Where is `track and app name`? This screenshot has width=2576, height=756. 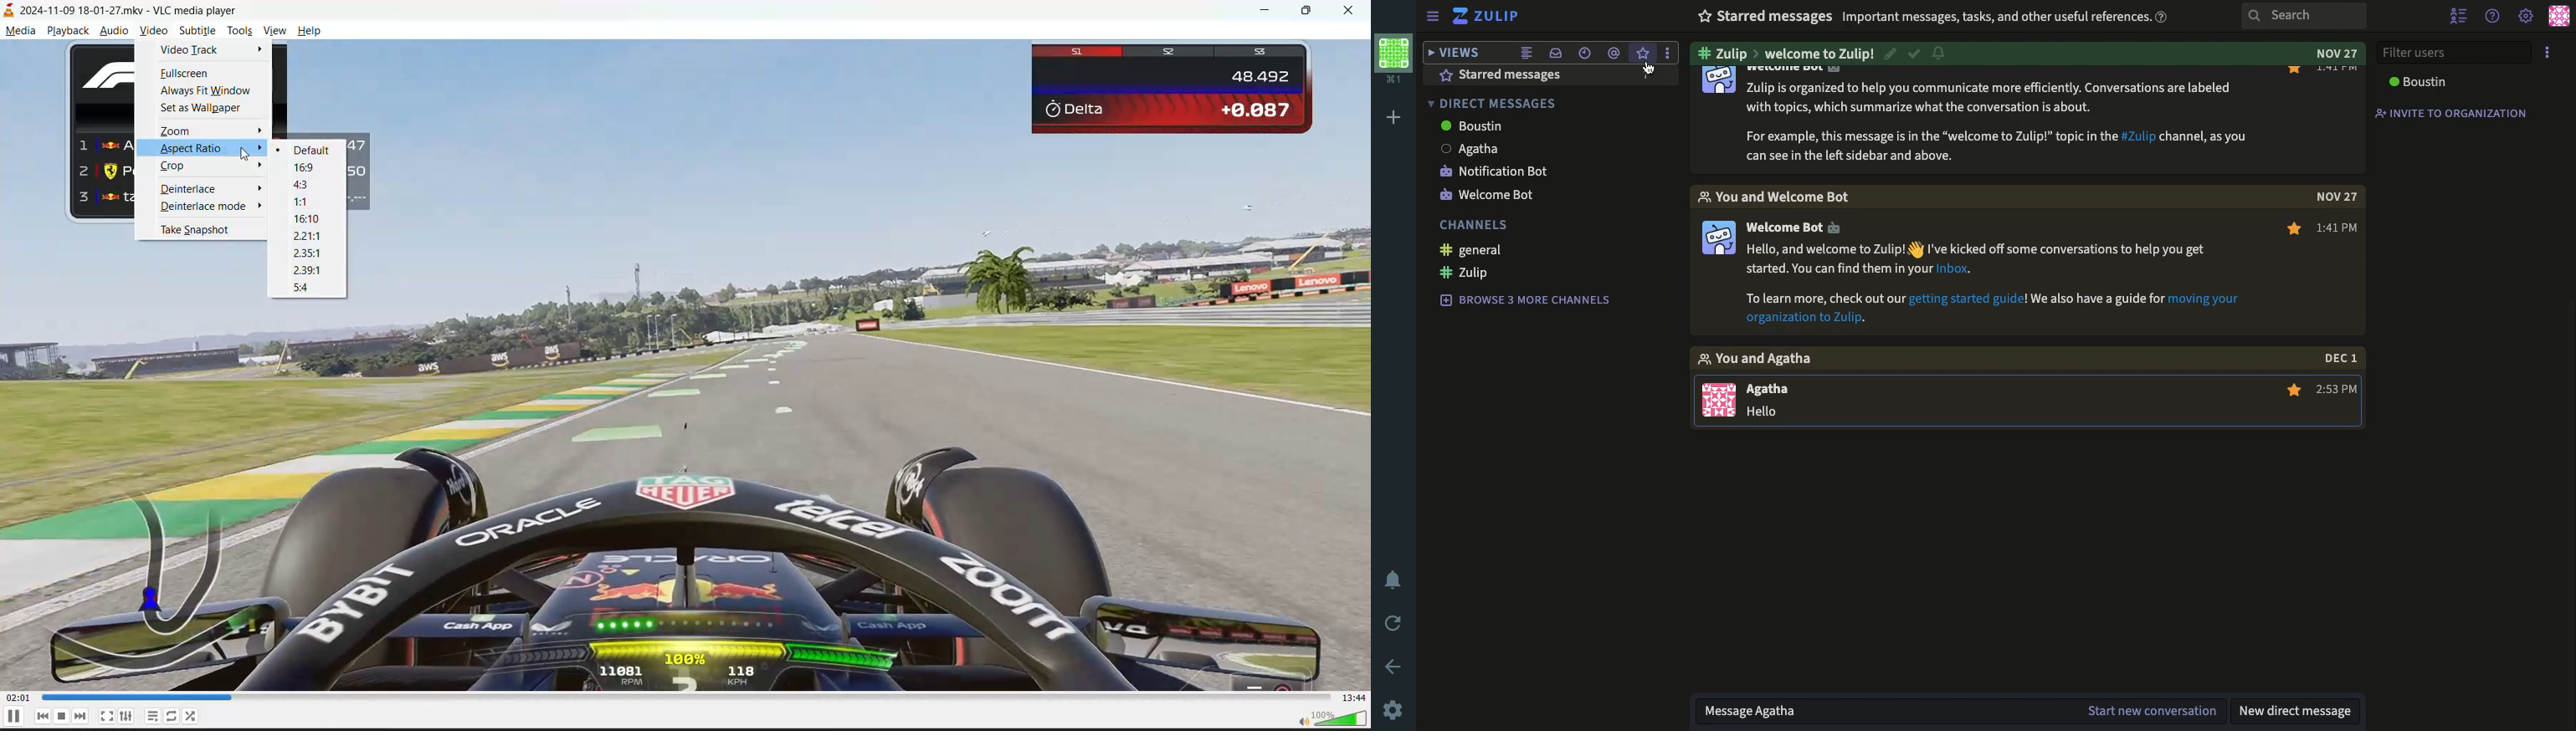 track and app name is located at coordinates (126, 11).